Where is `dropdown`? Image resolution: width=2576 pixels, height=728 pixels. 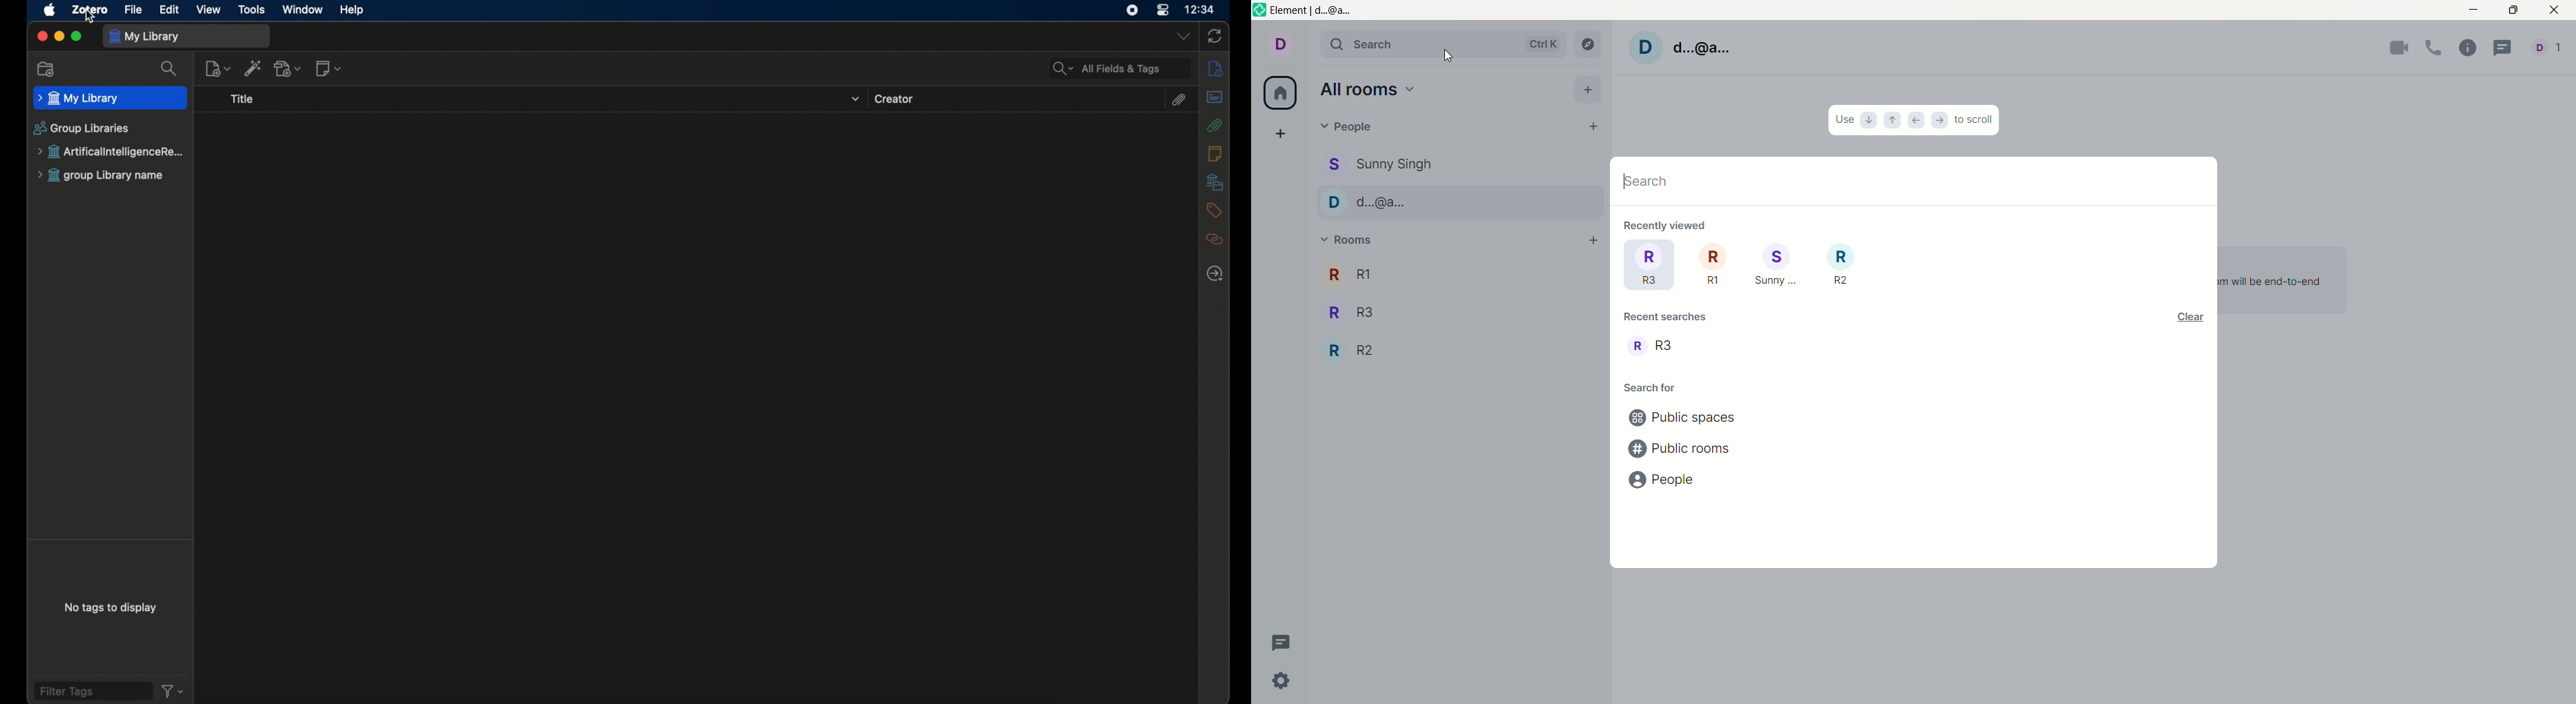 dropdown is located at coordinates (854, 100).